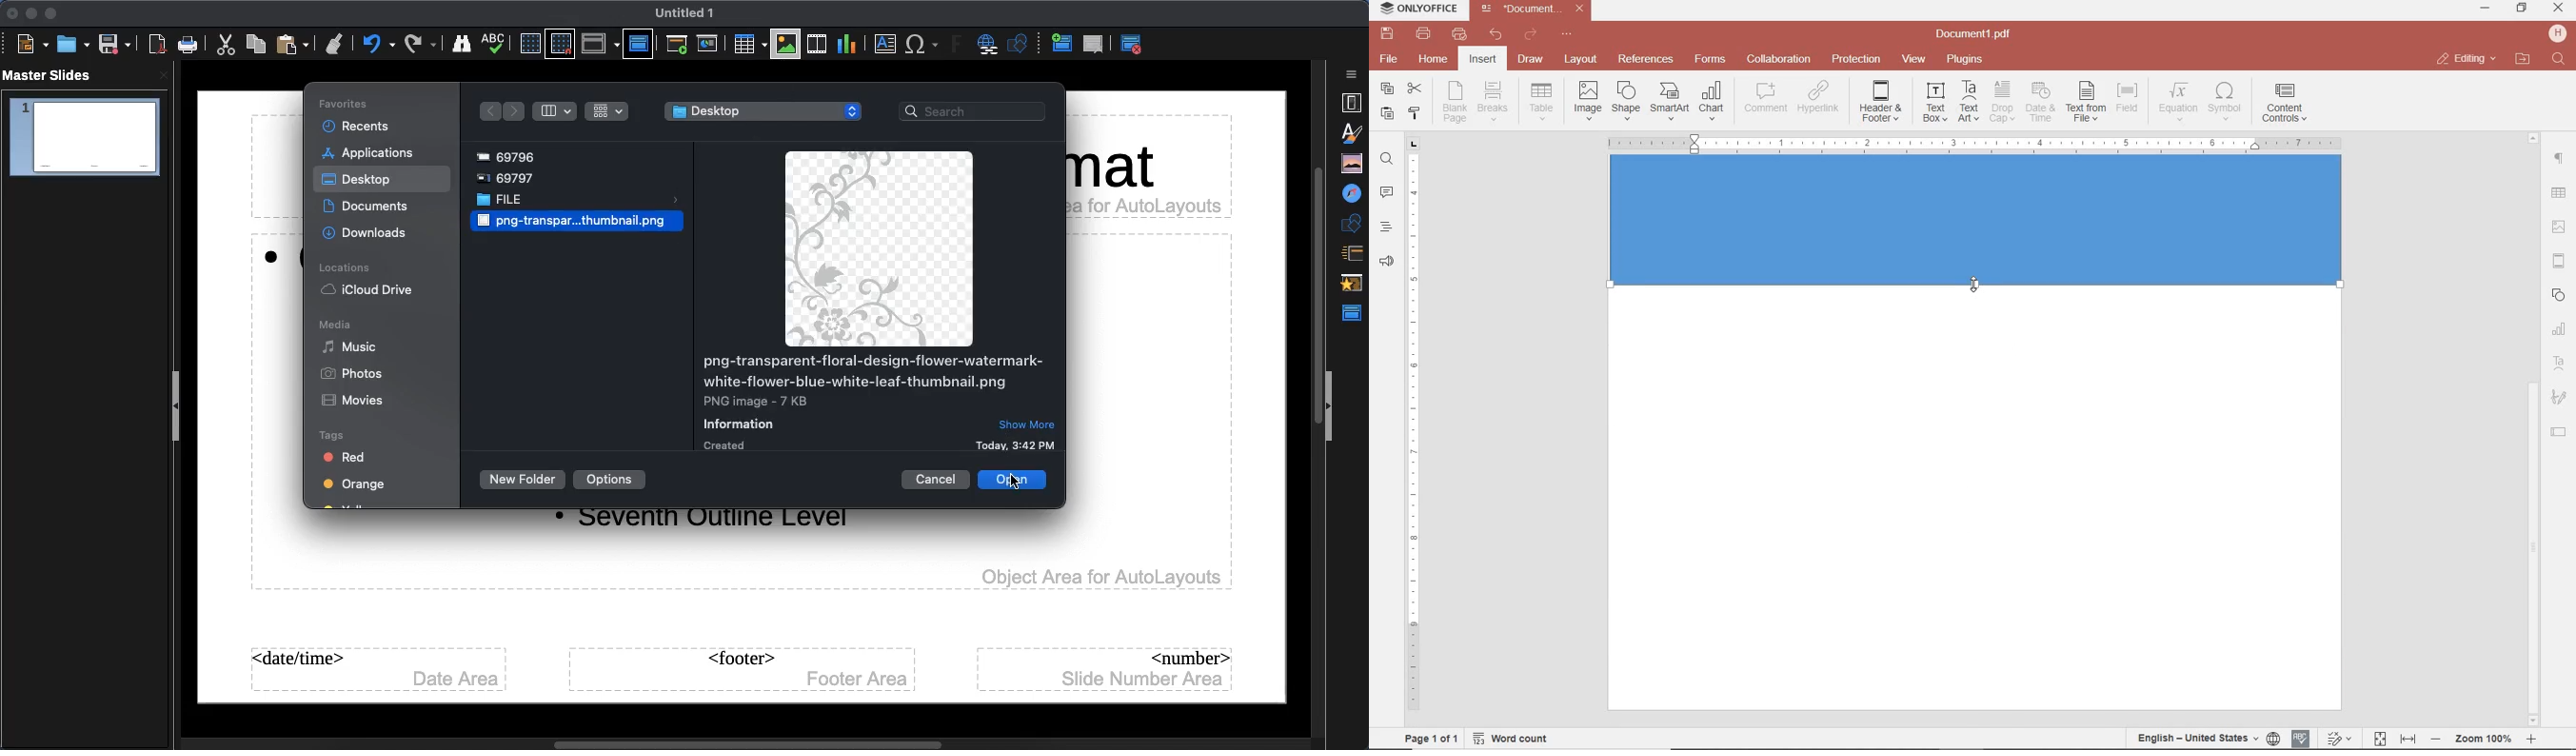 This screenshot has height=756, width=2576. Describe the element at coordinates (519, 480) in the screenshot. I see `New folder` at that location.